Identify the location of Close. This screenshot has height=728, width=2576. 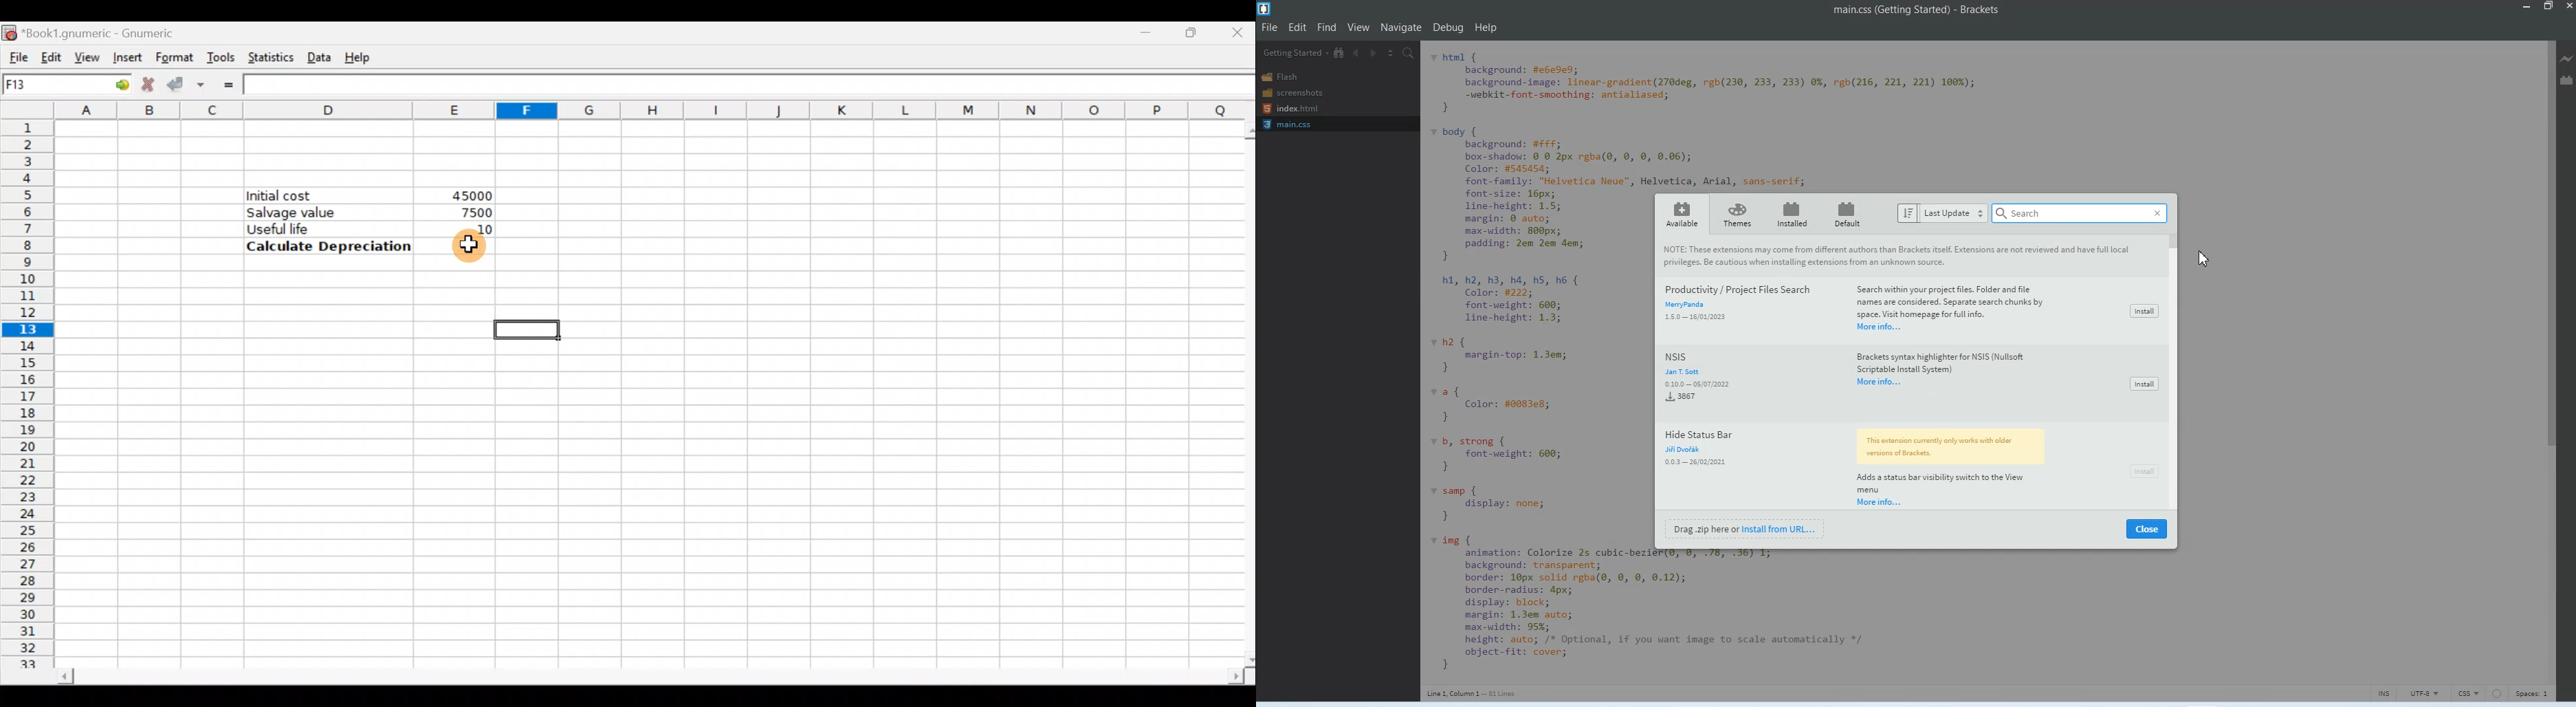
(2147, 529).